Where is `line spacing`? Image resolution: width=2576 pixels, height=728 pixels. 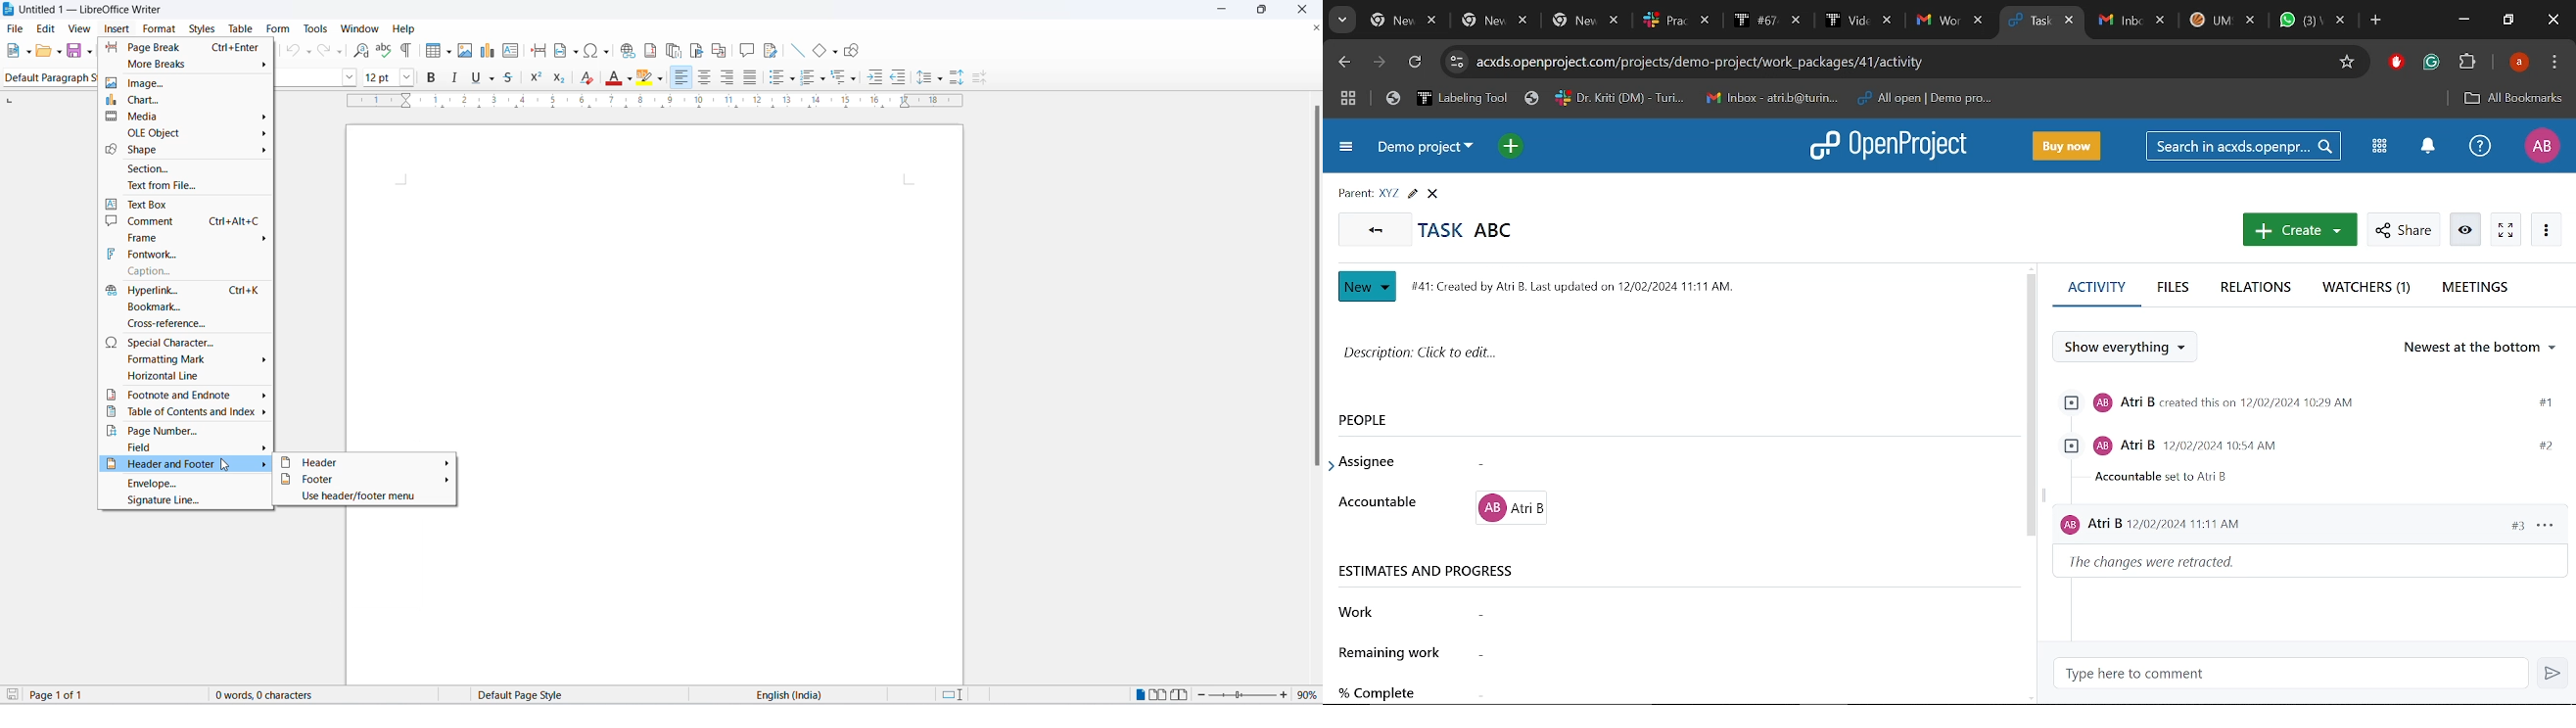 line spacing is located at coordinates (926, 79).